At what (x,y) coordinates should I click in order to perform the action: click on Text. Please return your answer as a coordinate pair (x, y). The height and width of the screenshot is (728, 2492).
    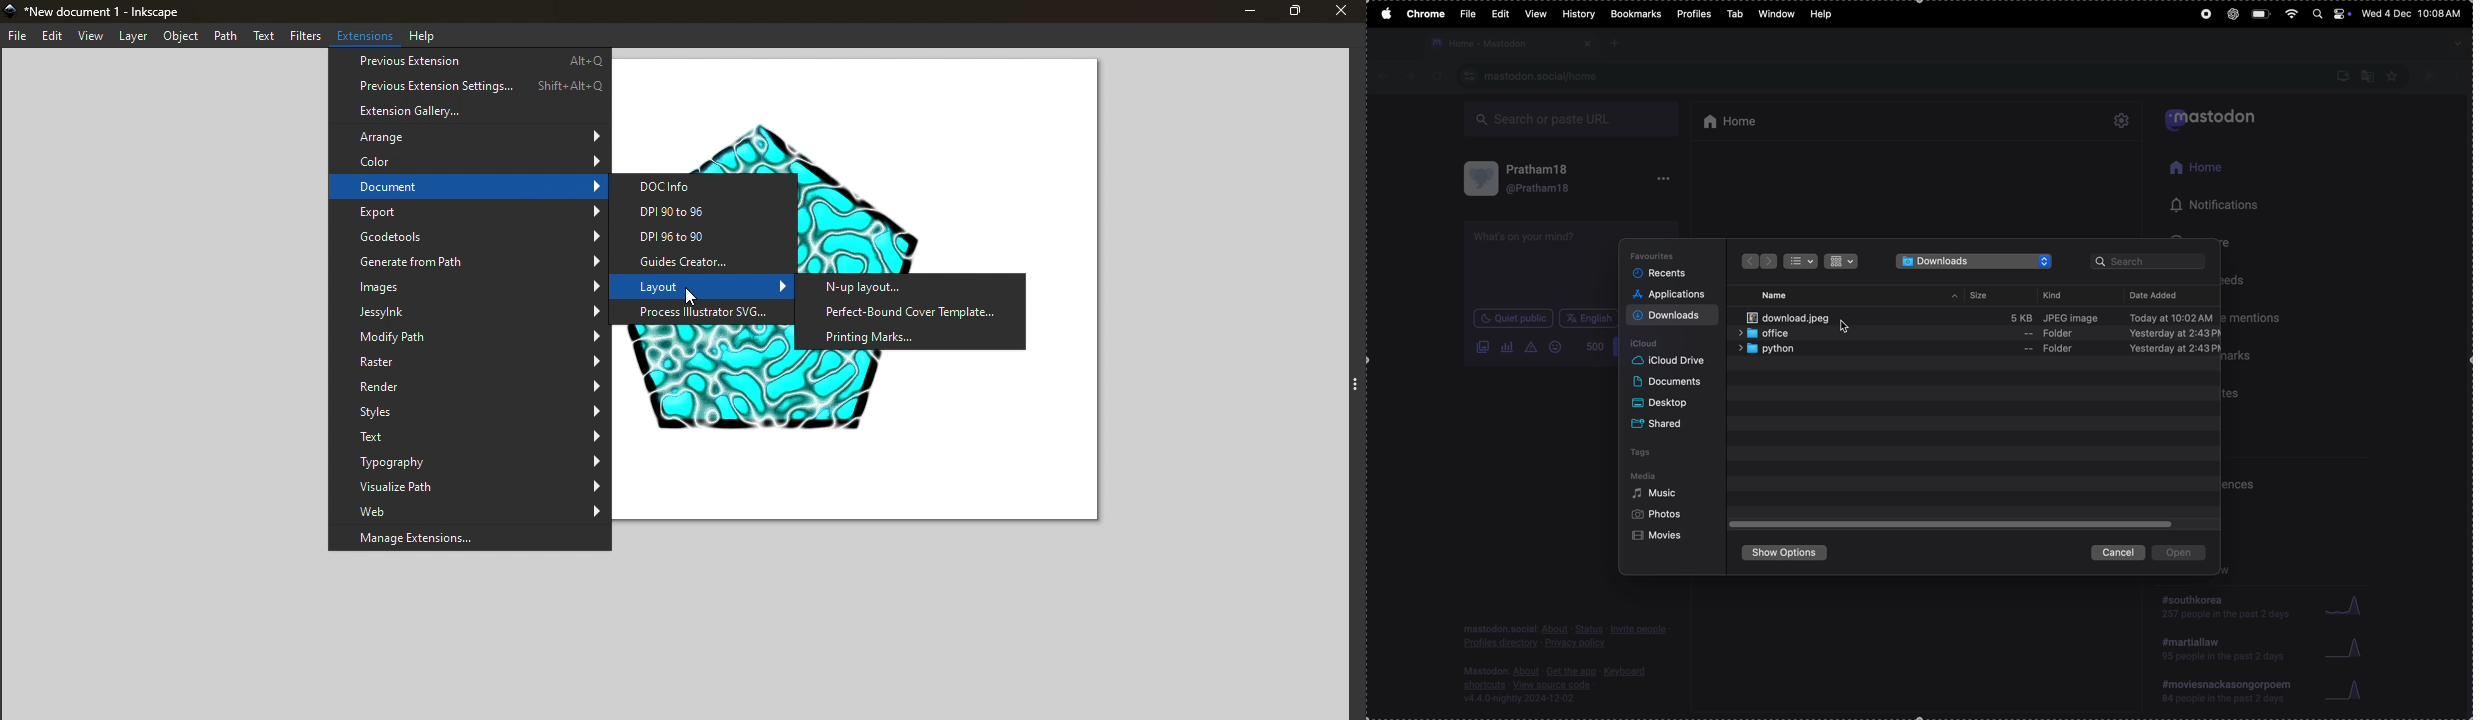
    Looking at the image, I should click on (470, 437).